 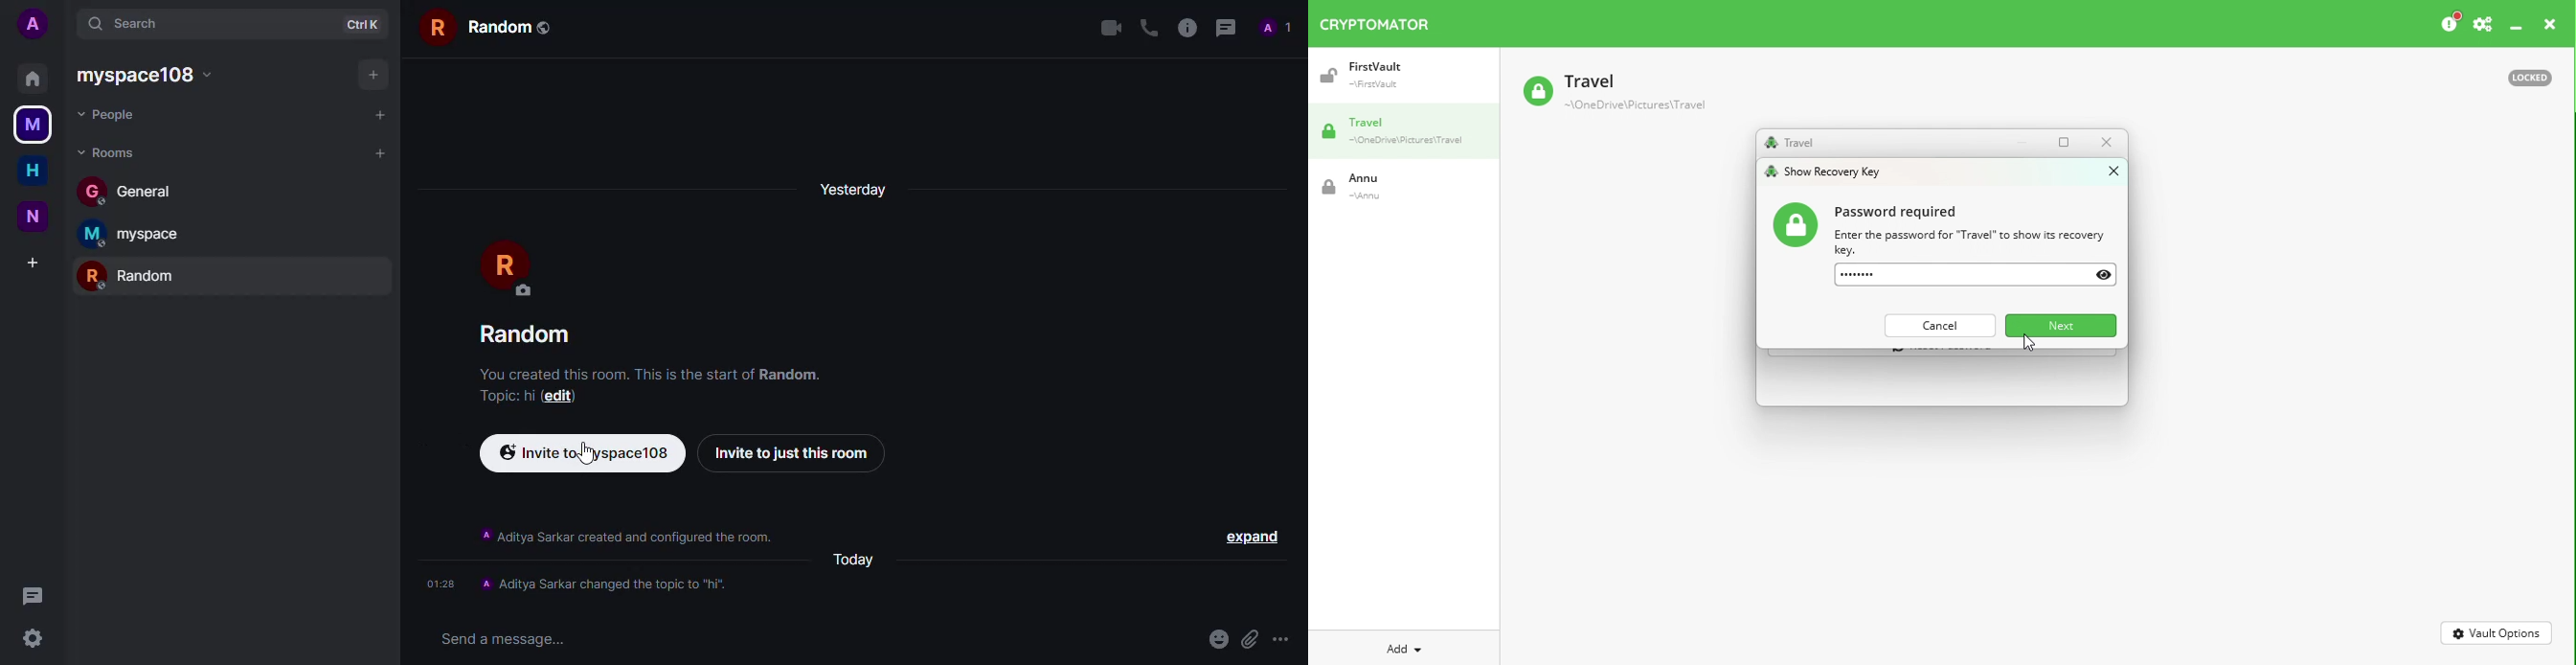 What do you see at coordinates (1394, 75) in the screenshot?
I see `Vault` at bounding box center [1394, 75].